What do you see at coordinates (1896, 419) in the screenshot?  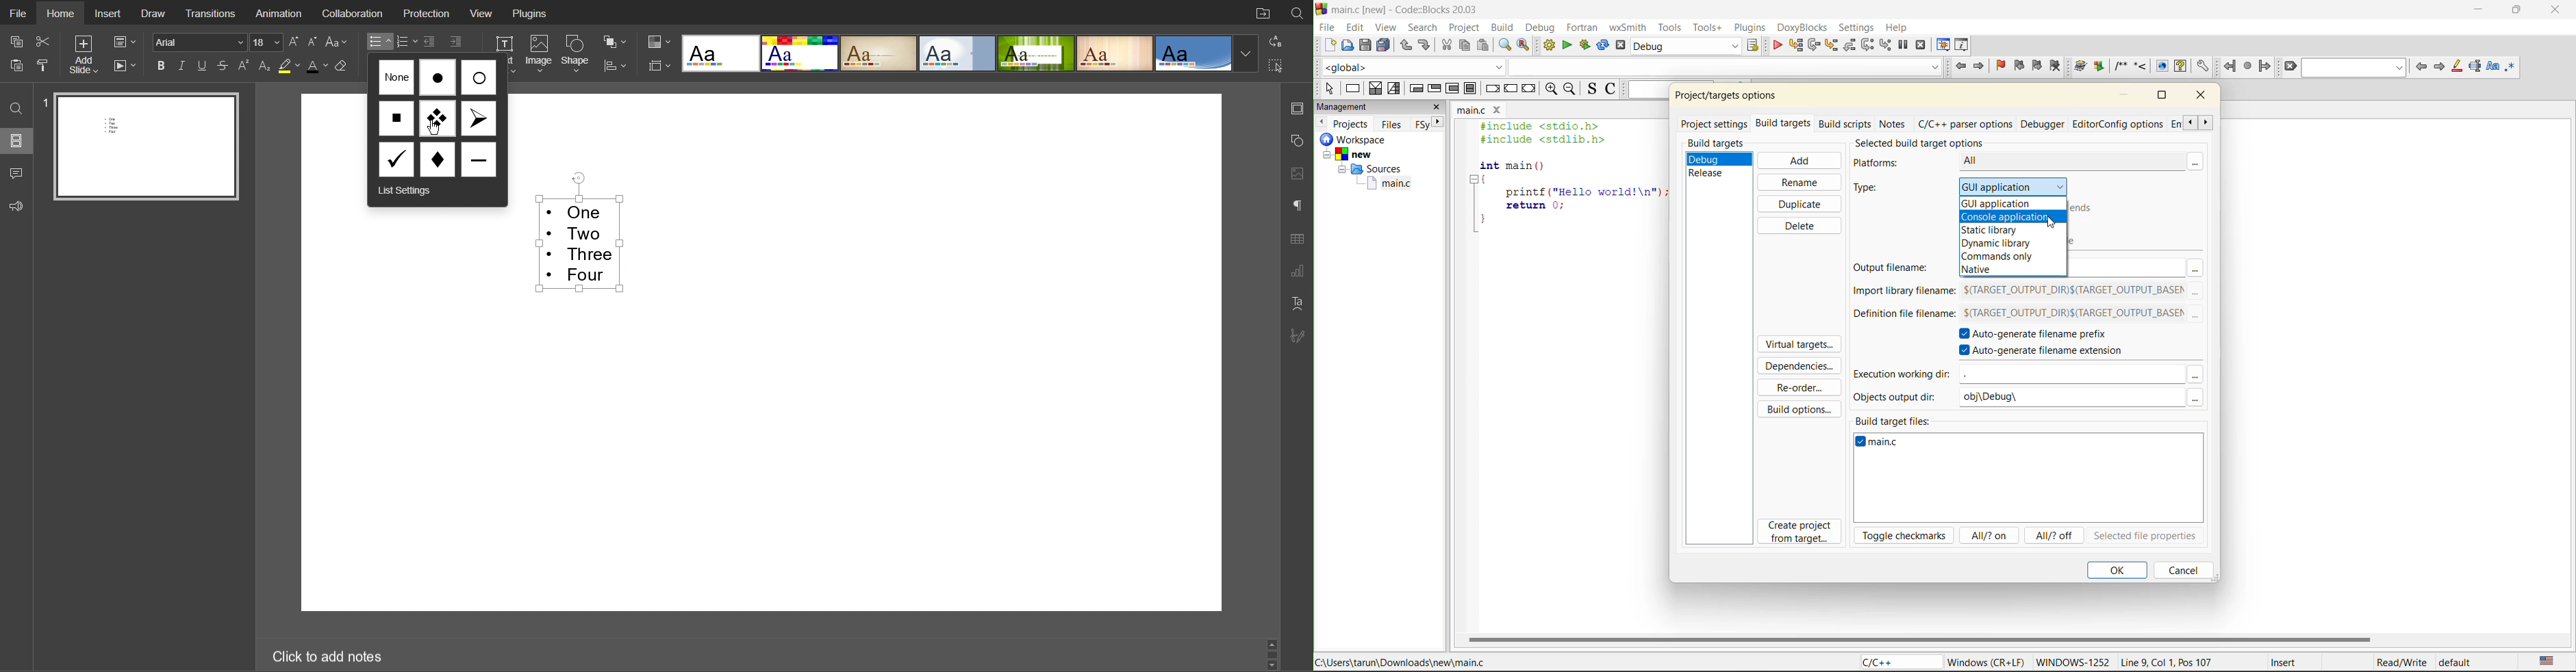 I see `build target files` at bounding box center [1896, 419].